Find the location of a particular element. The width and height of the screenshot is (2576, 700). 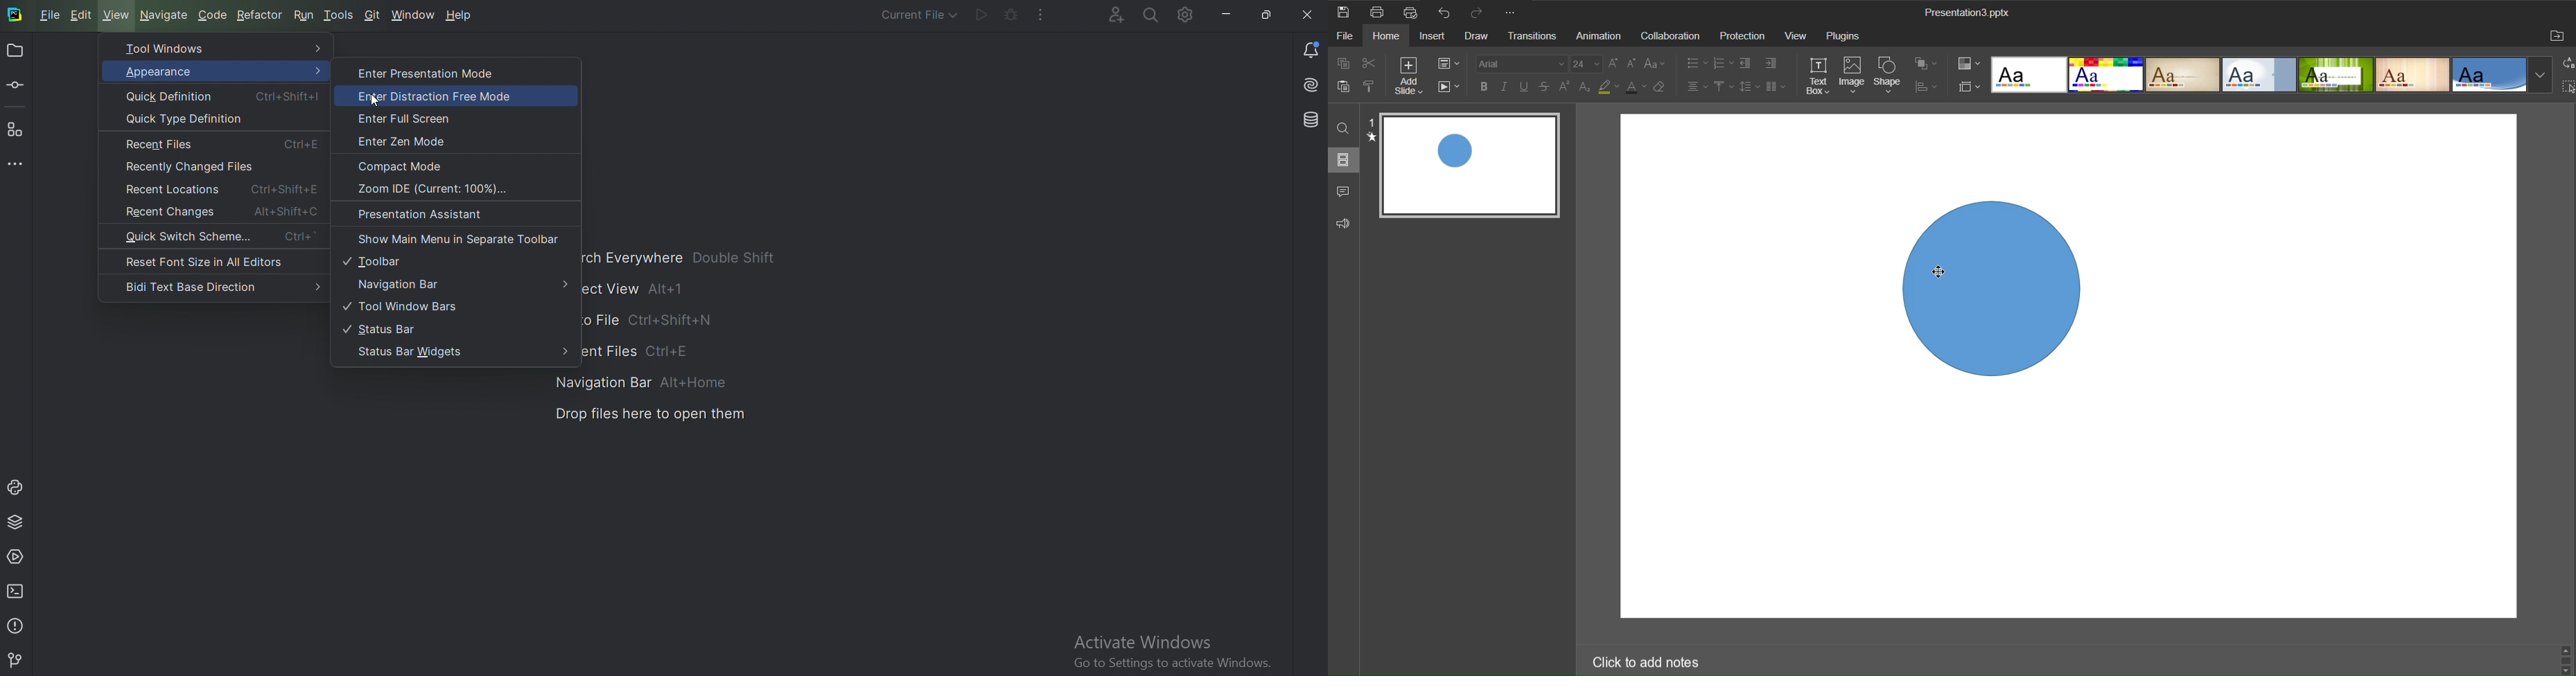

Templates is located at coordinates (2271, 75).